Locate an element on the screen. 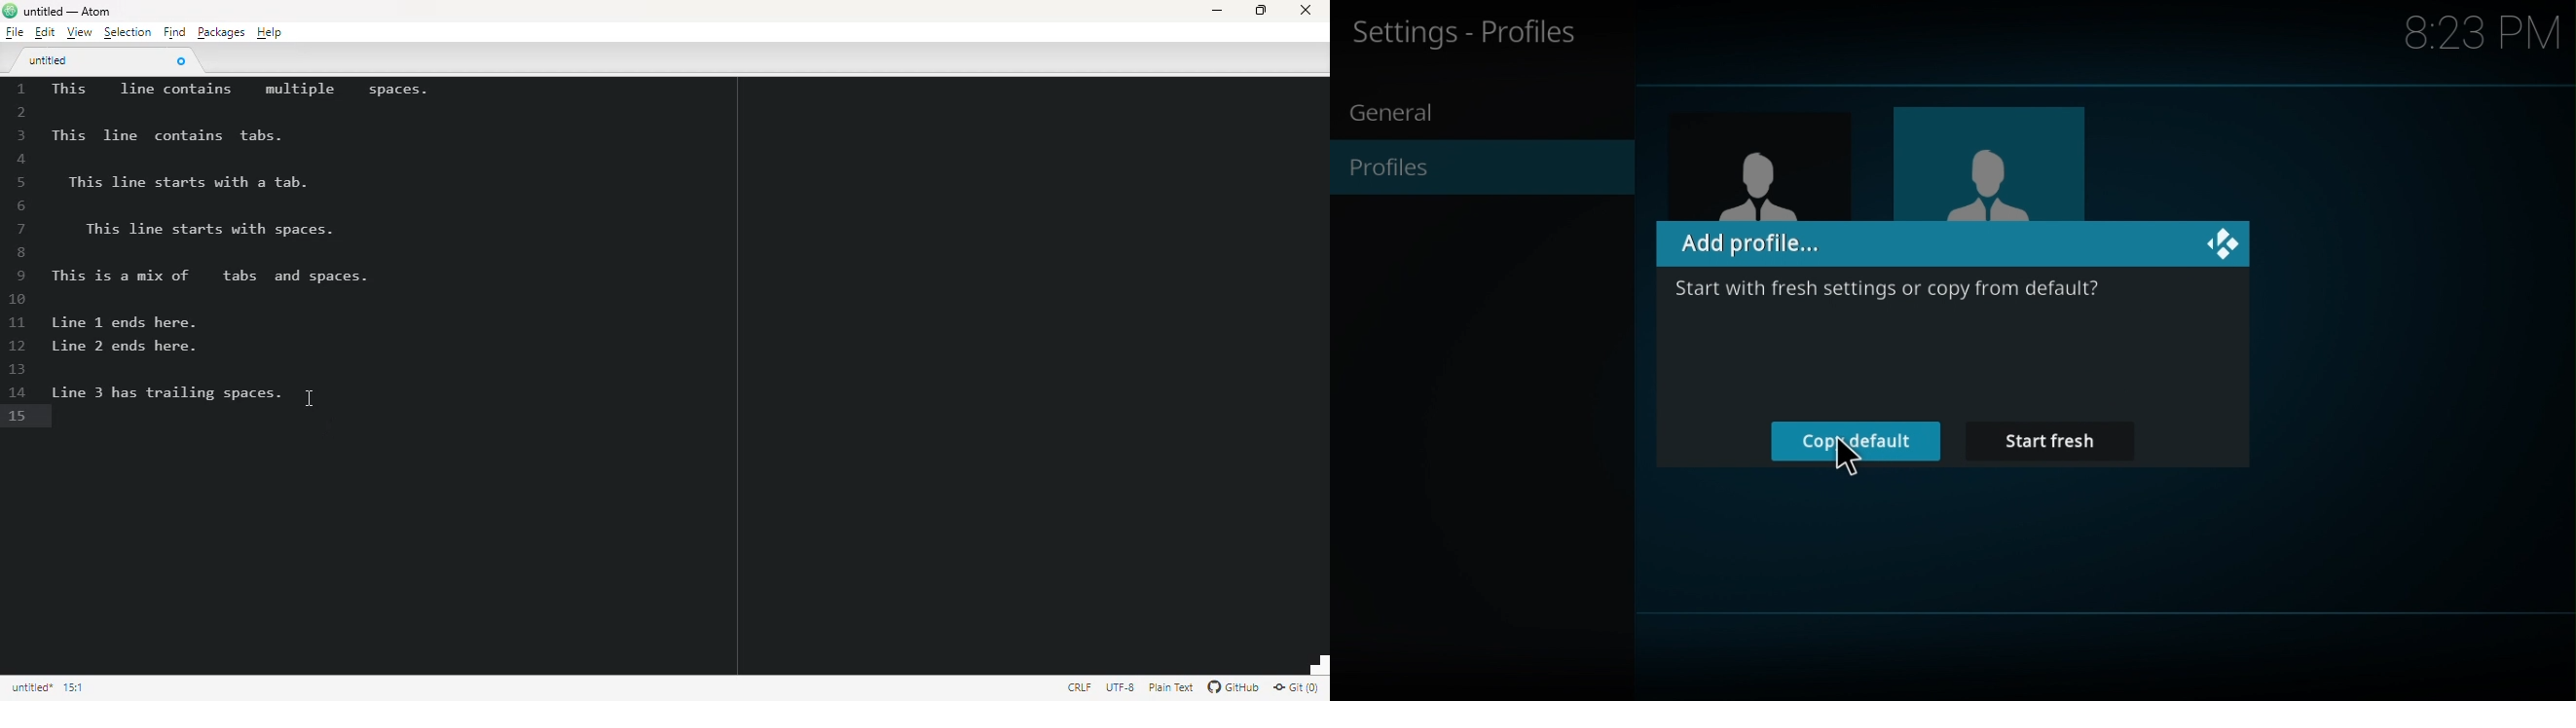  this file uses UTF-8 encoding is located at coordinates (1121, 687).